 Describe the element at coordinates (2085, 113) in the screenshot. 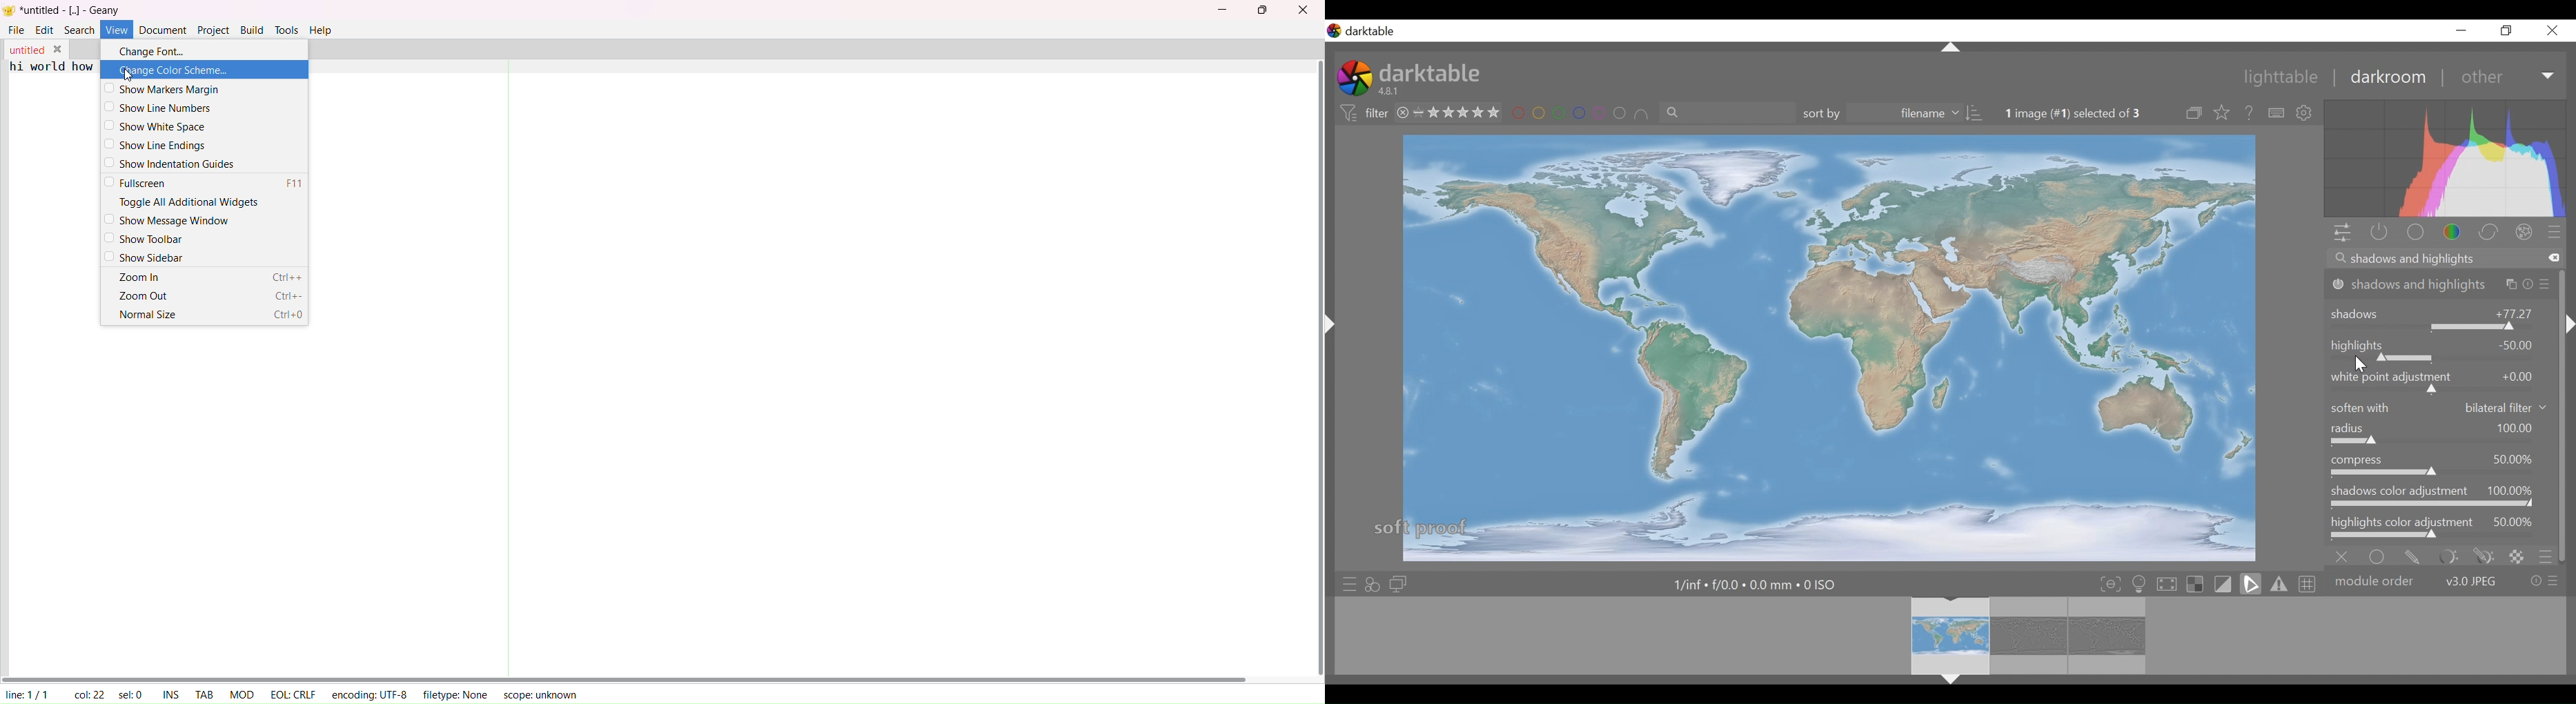

I see `image selected out of` at that location.